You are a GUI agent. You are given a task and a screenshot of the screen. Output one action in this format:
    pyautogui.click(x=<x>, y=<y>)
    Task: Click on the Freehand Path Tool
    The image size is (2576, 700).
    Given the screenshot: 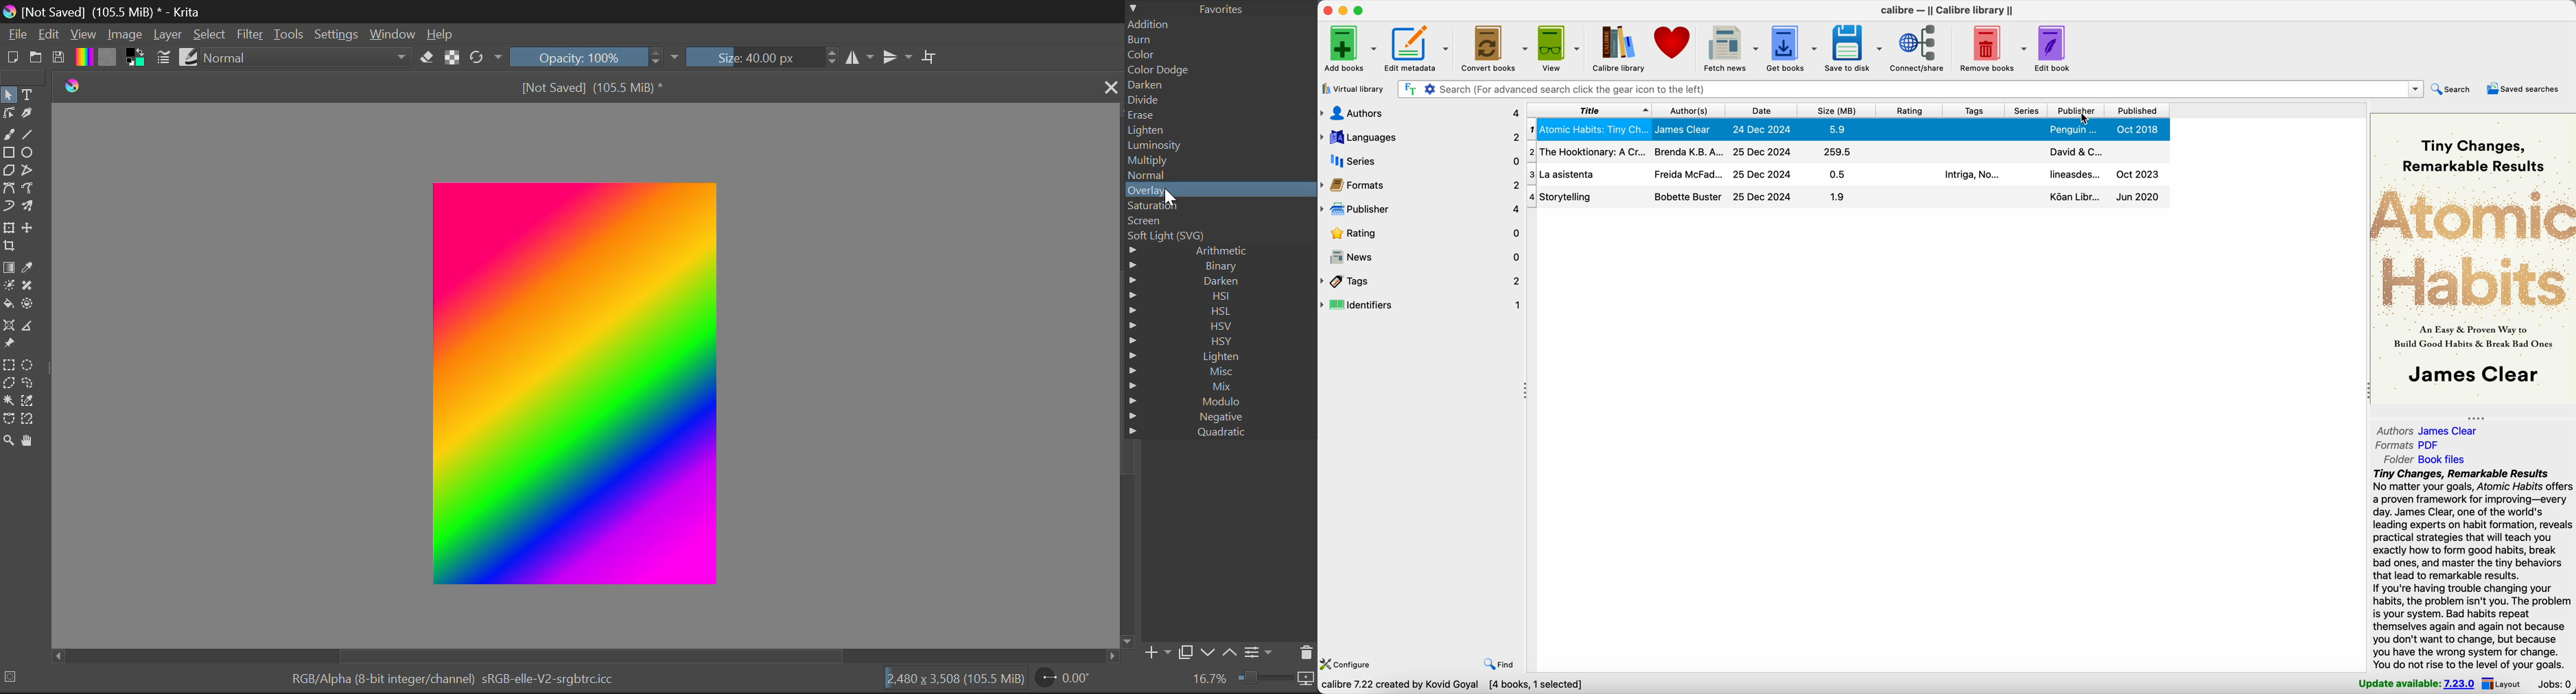 What is the action you would take?
    pyautogui.click(x=26, y=189)
    